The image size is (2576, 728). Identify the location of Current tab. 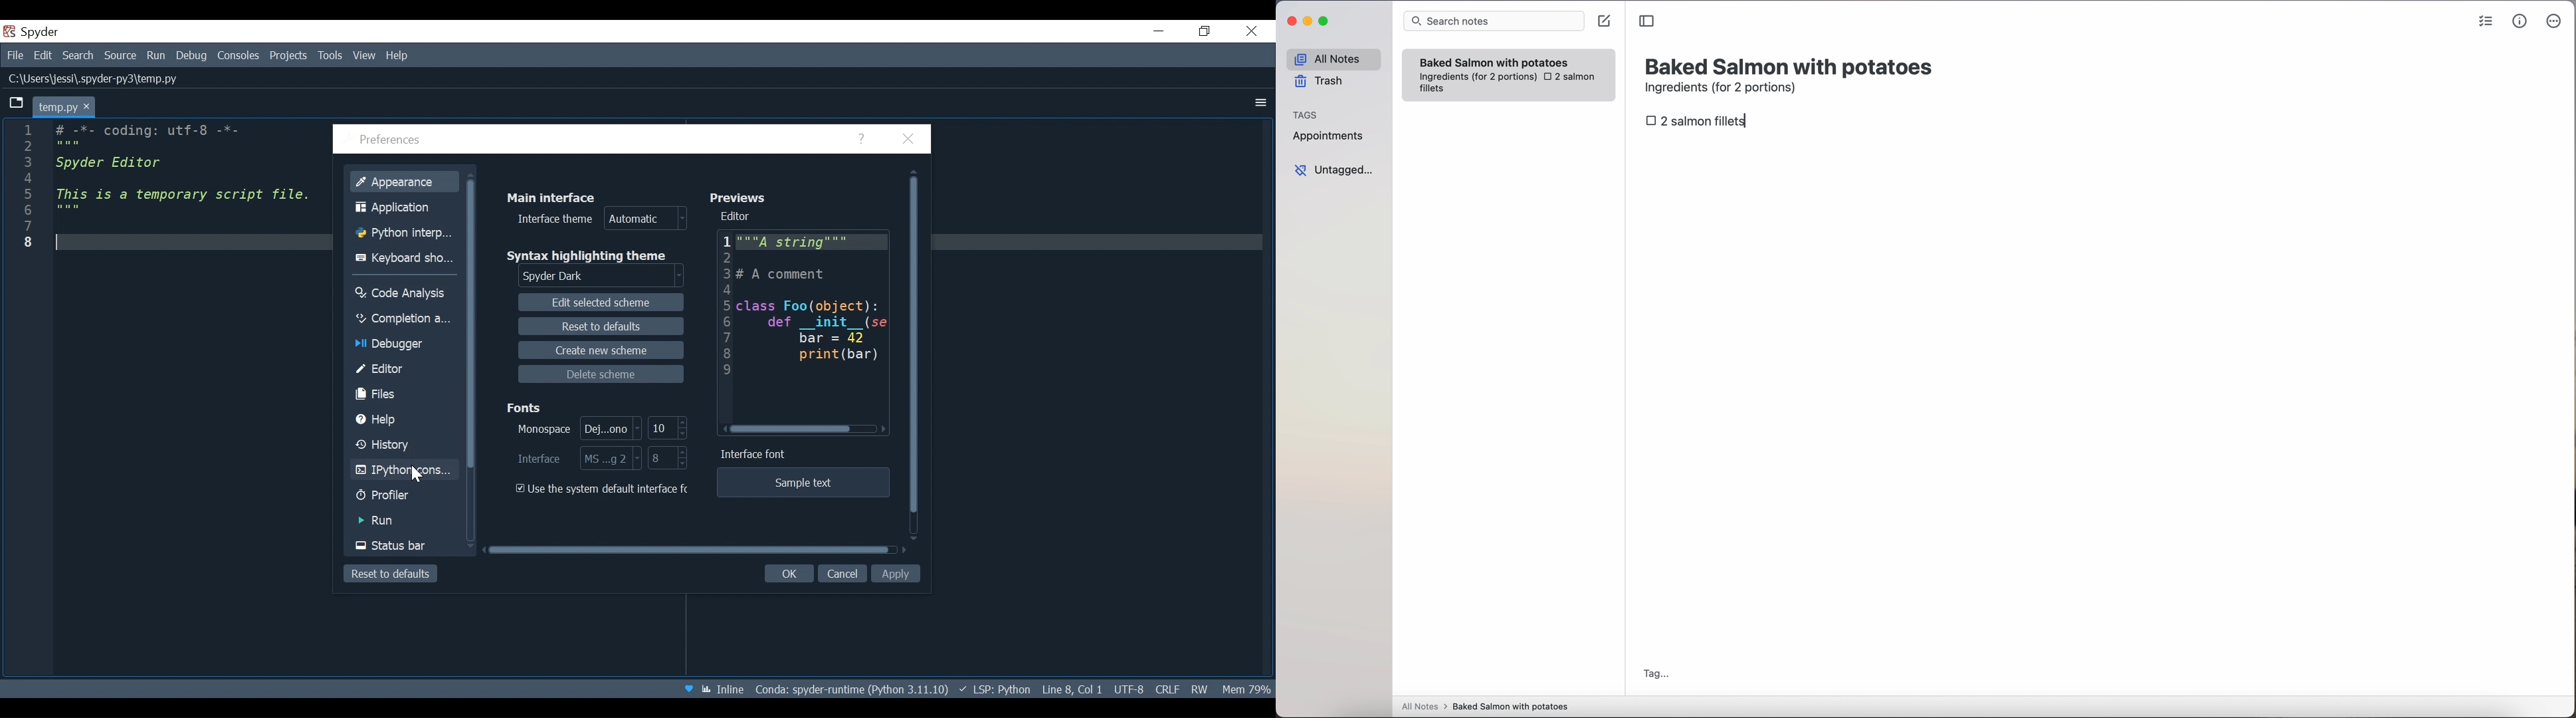
(64, 106).